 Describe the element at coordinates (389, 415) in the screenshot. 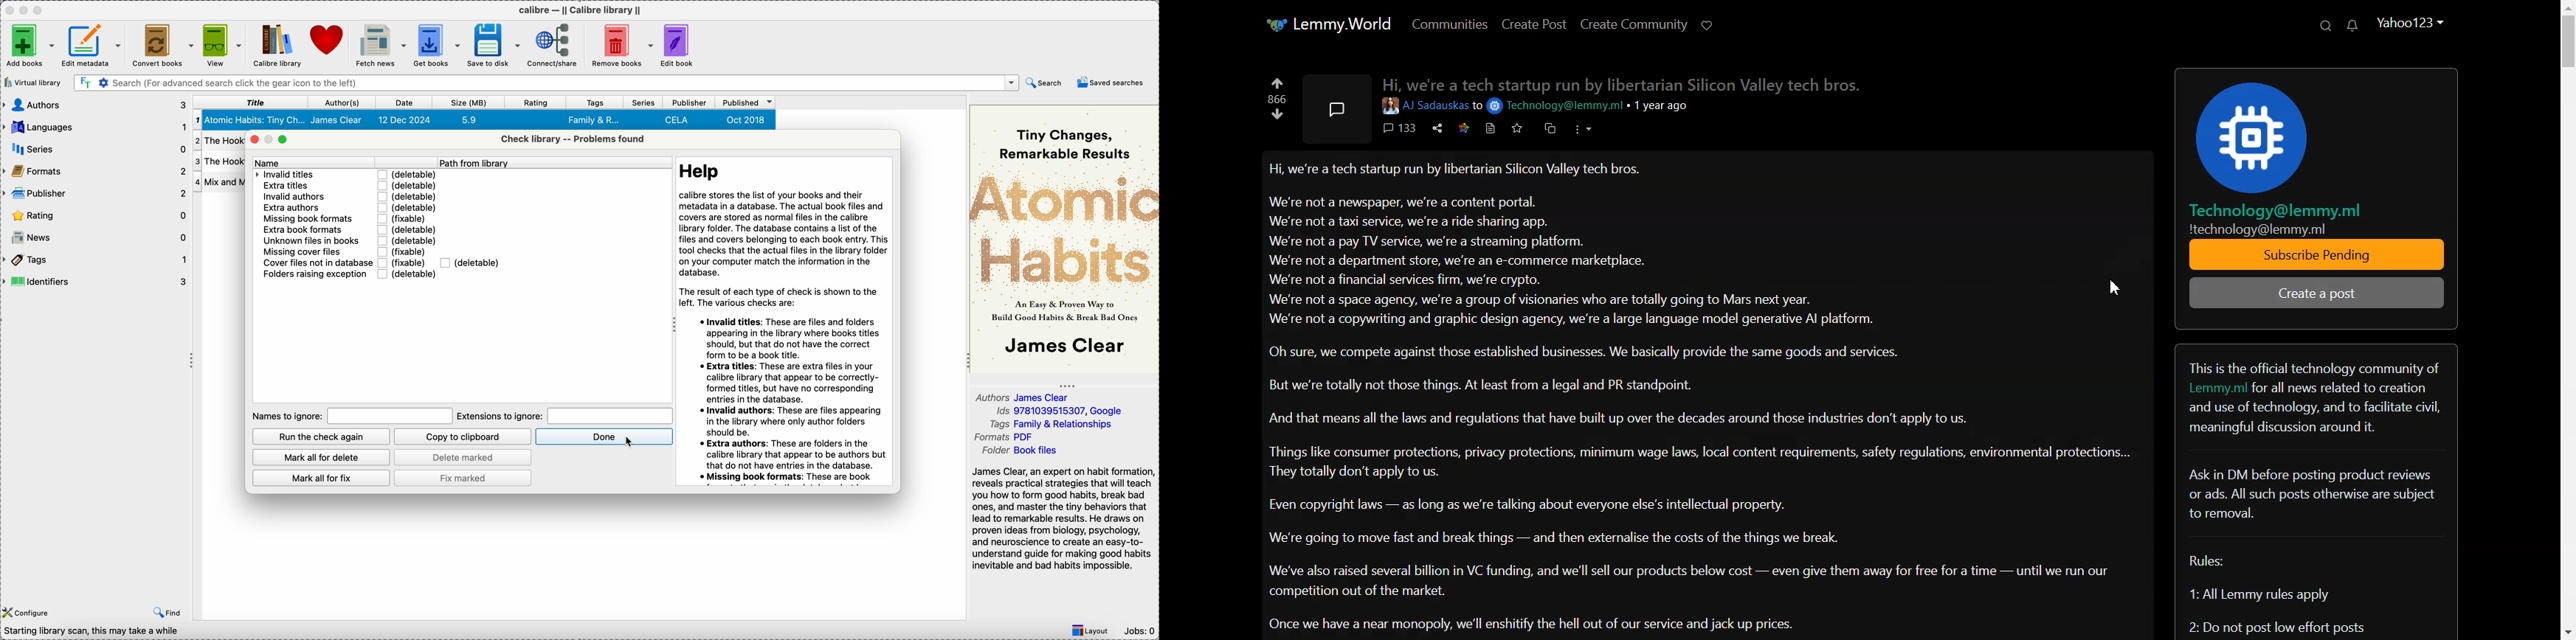

I see `add names to ignore` at that location.